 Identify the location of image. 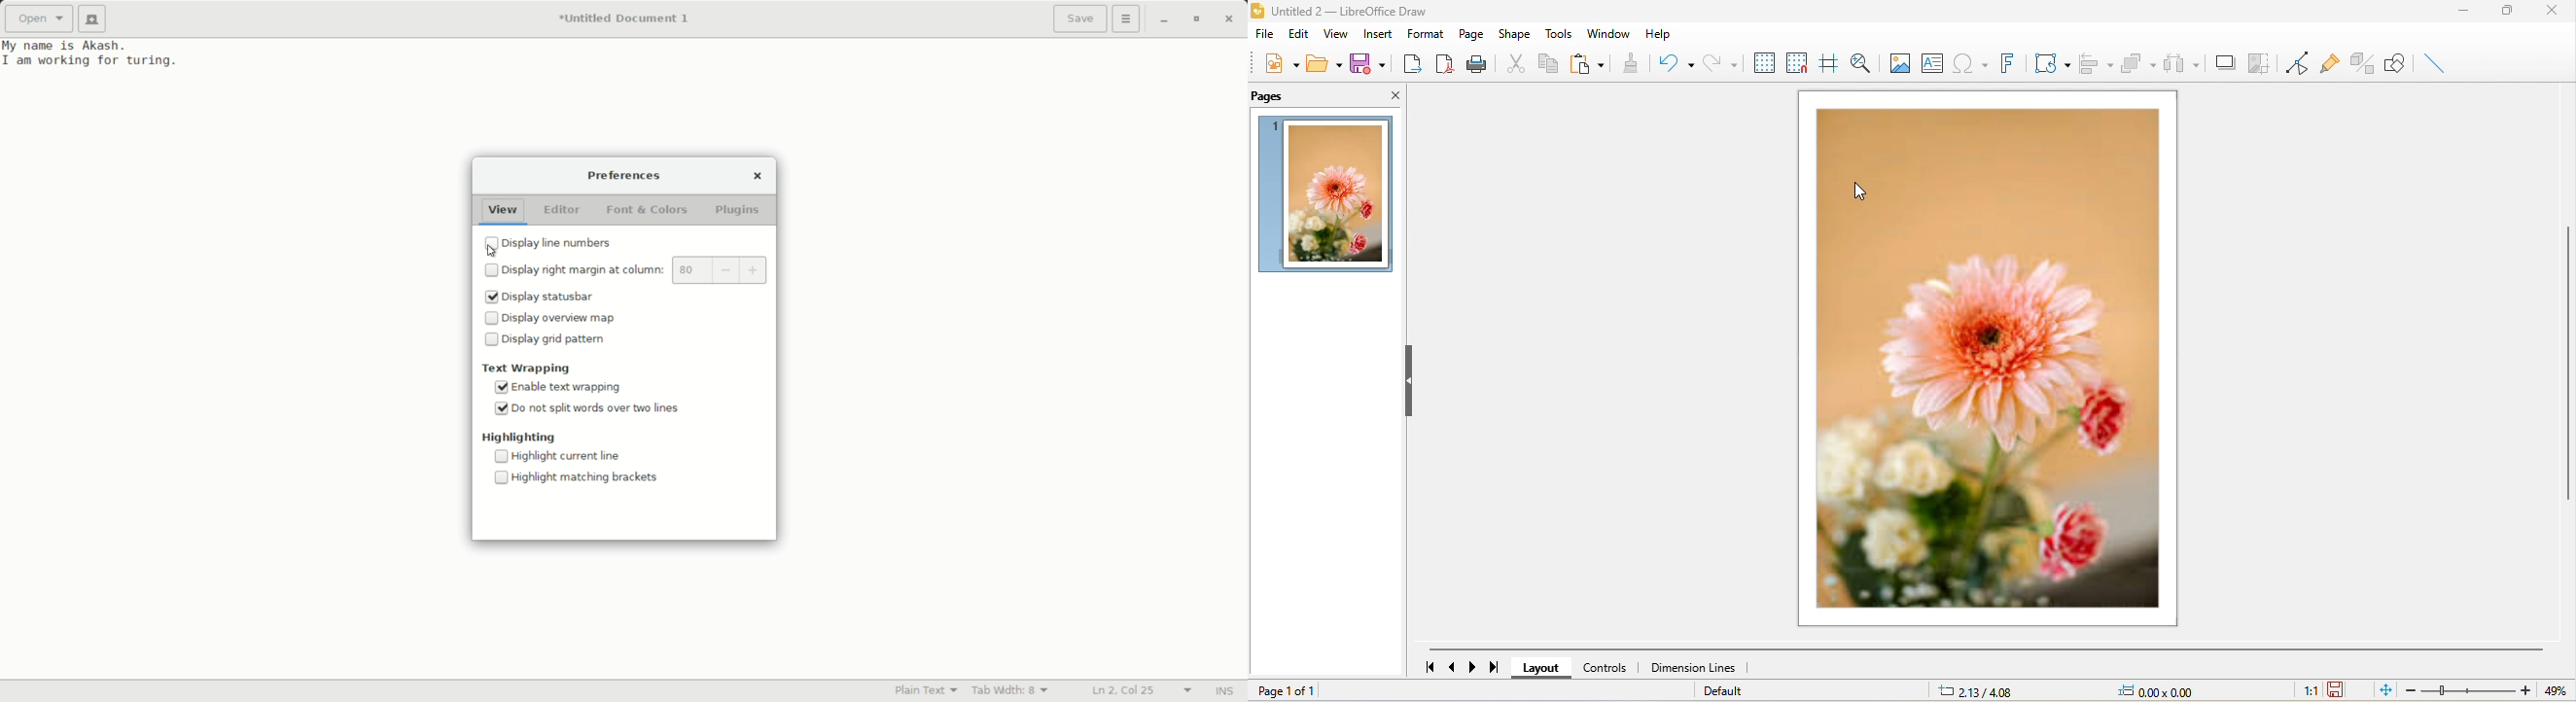
(1327, 194).